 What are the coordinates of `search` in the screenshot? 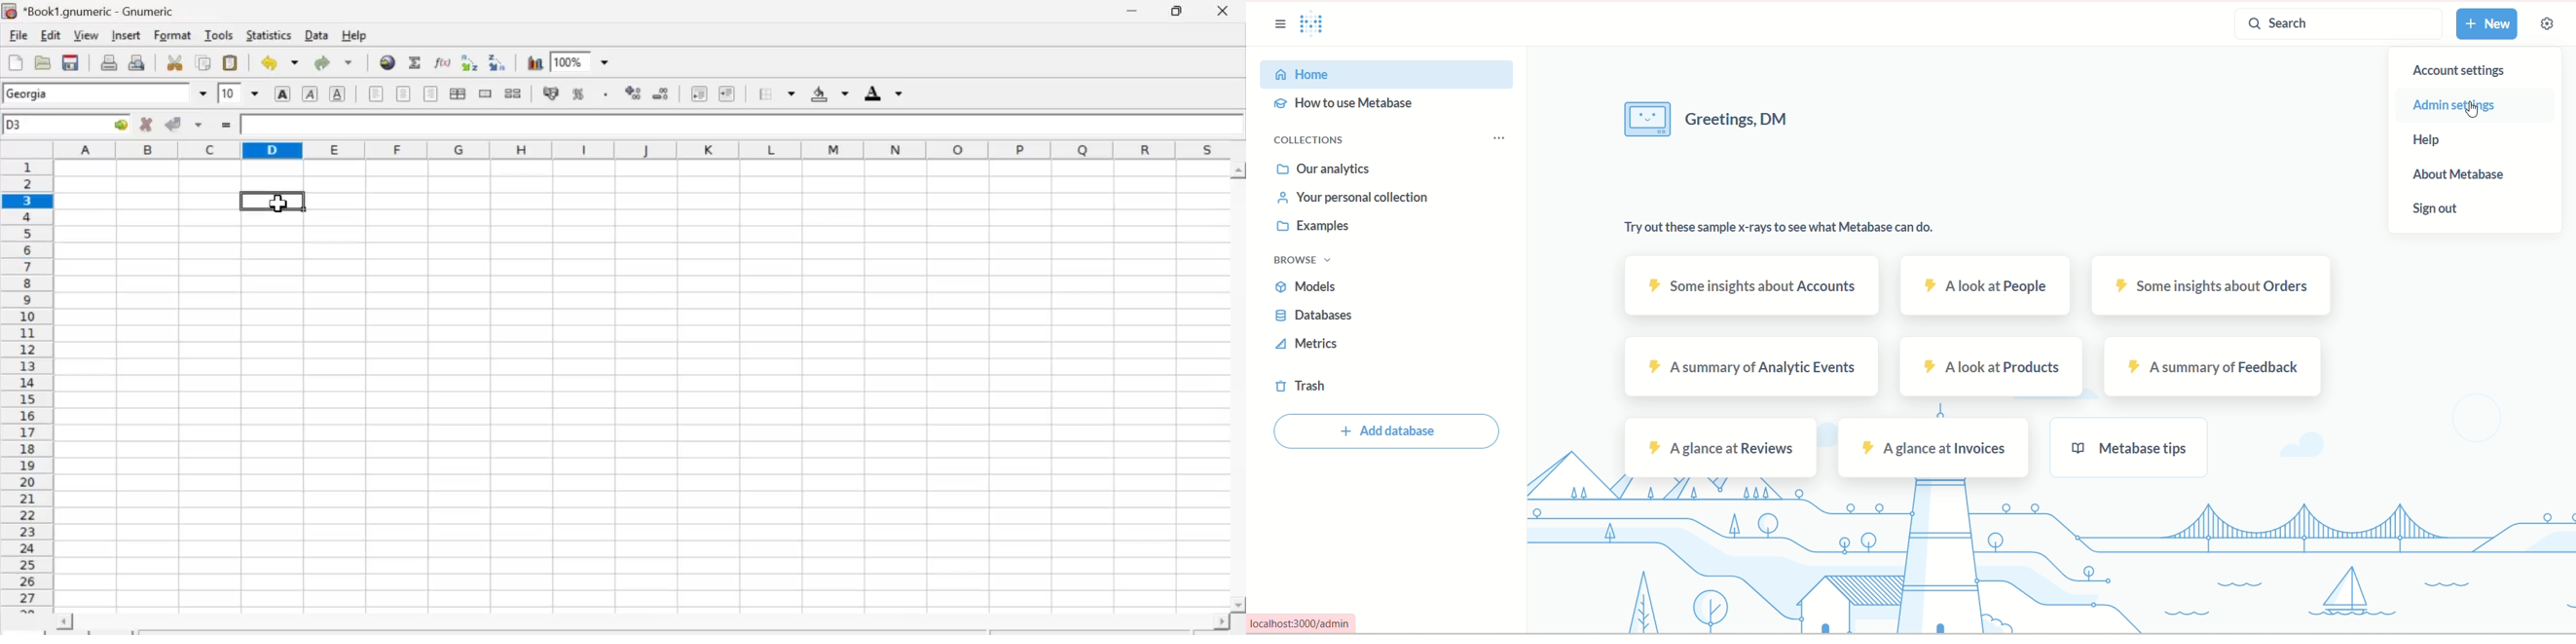 It's located at (2339, 24).